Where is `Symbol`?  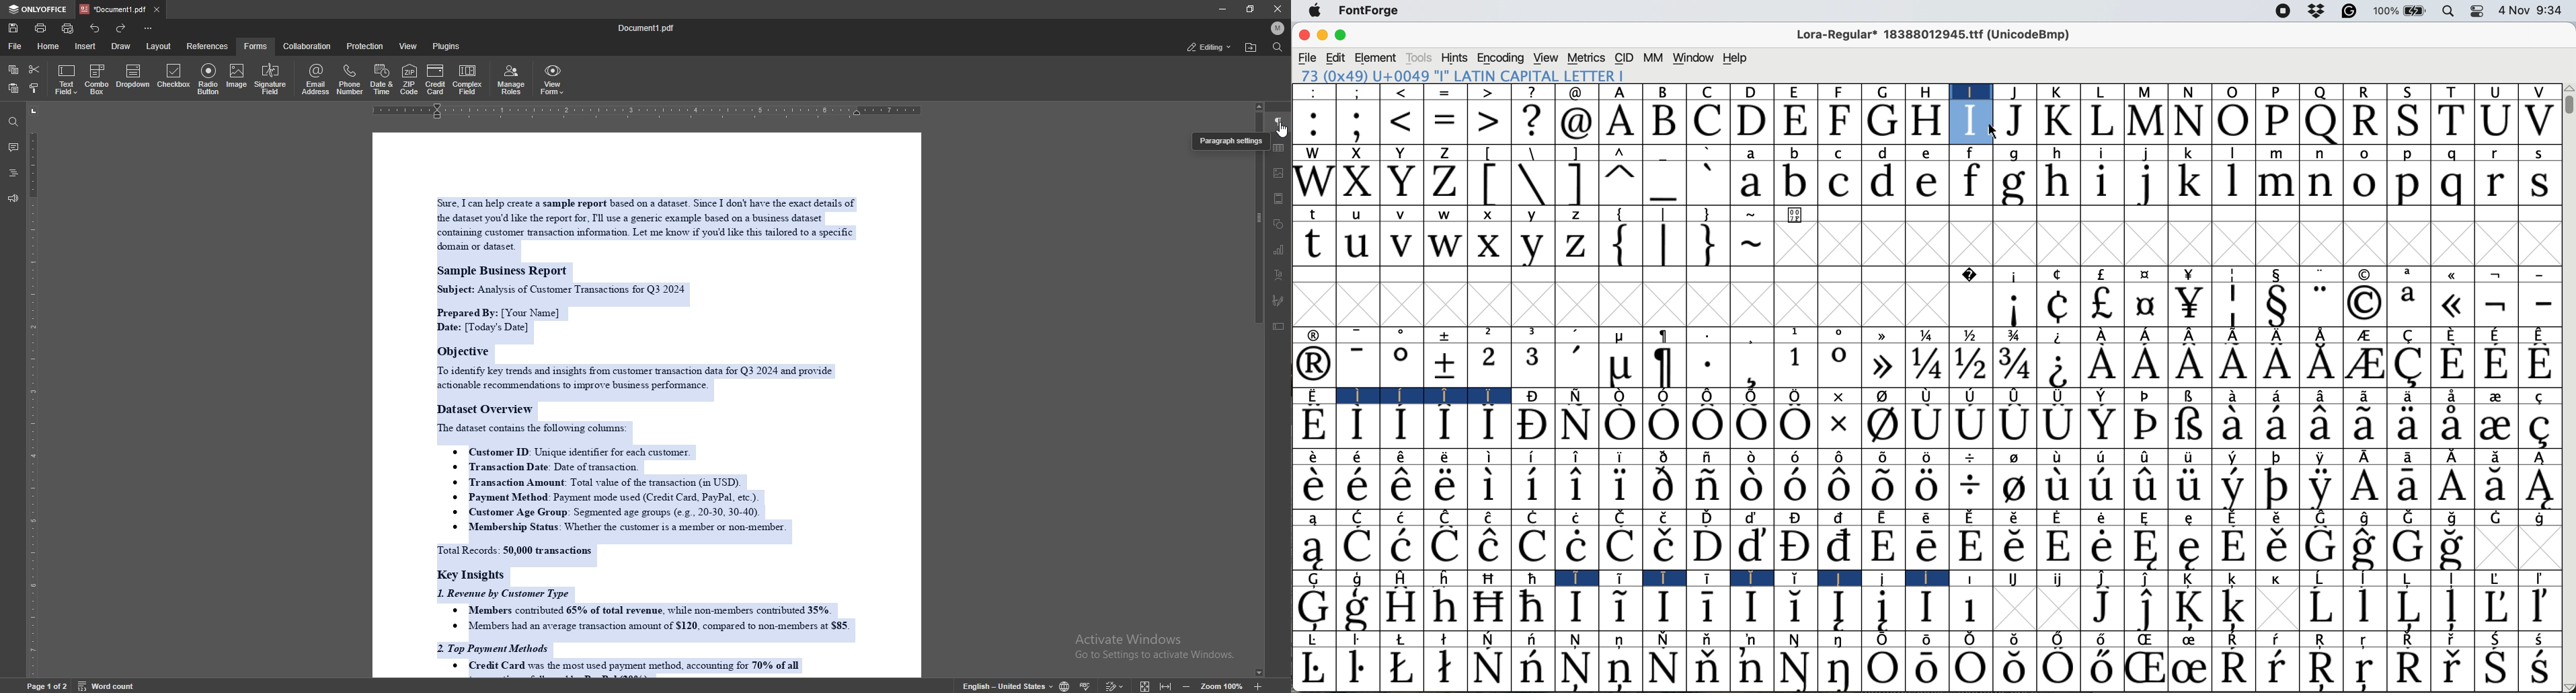 Symbol is located at coordinates (2101, 365).